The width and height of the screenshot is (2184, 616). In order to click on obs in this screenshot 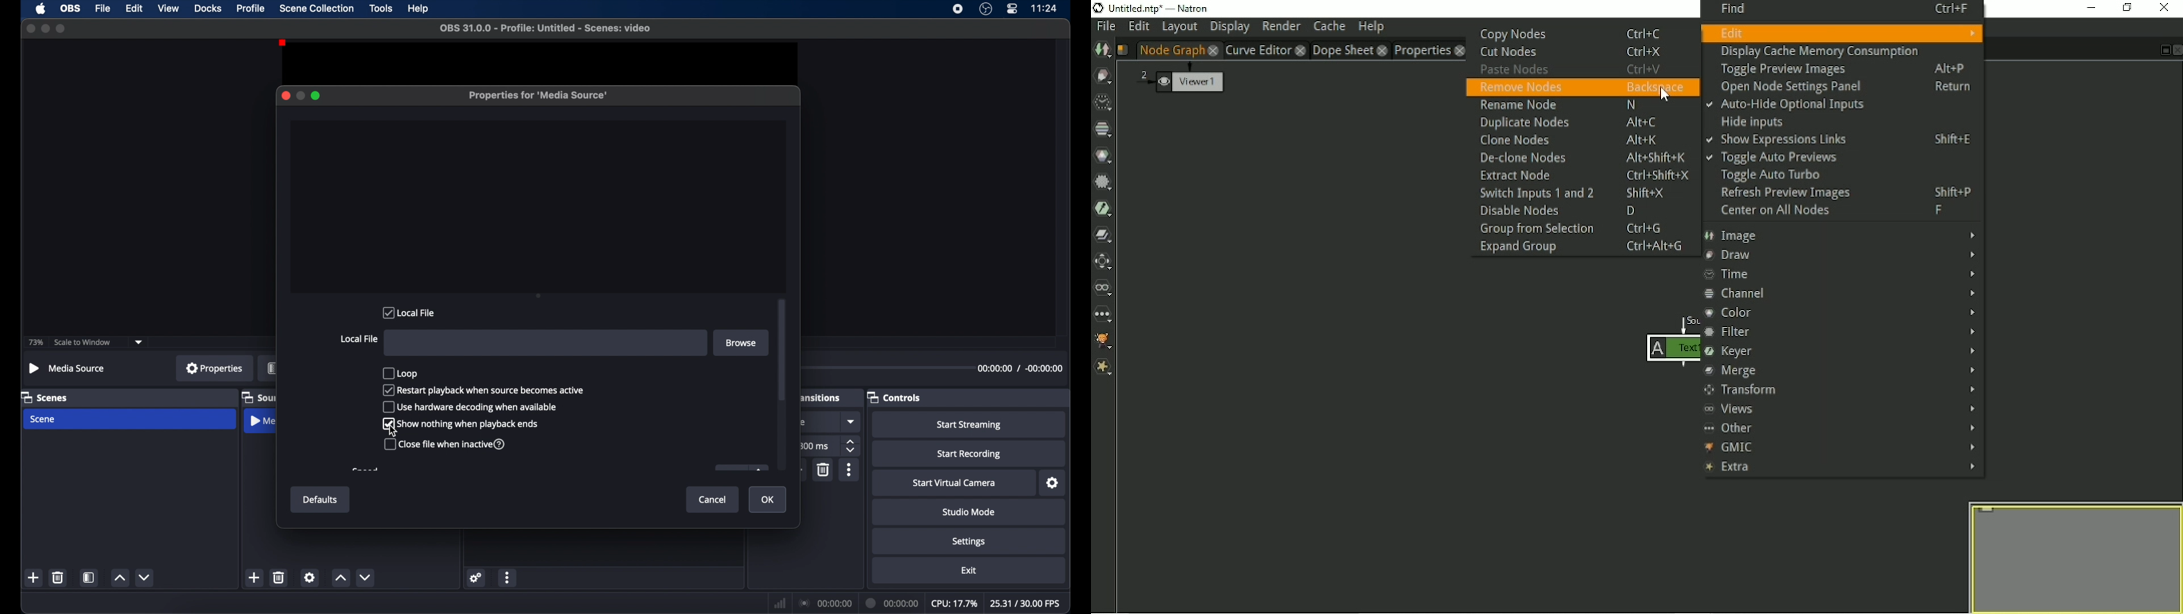, I will do `click(72, 9)`.